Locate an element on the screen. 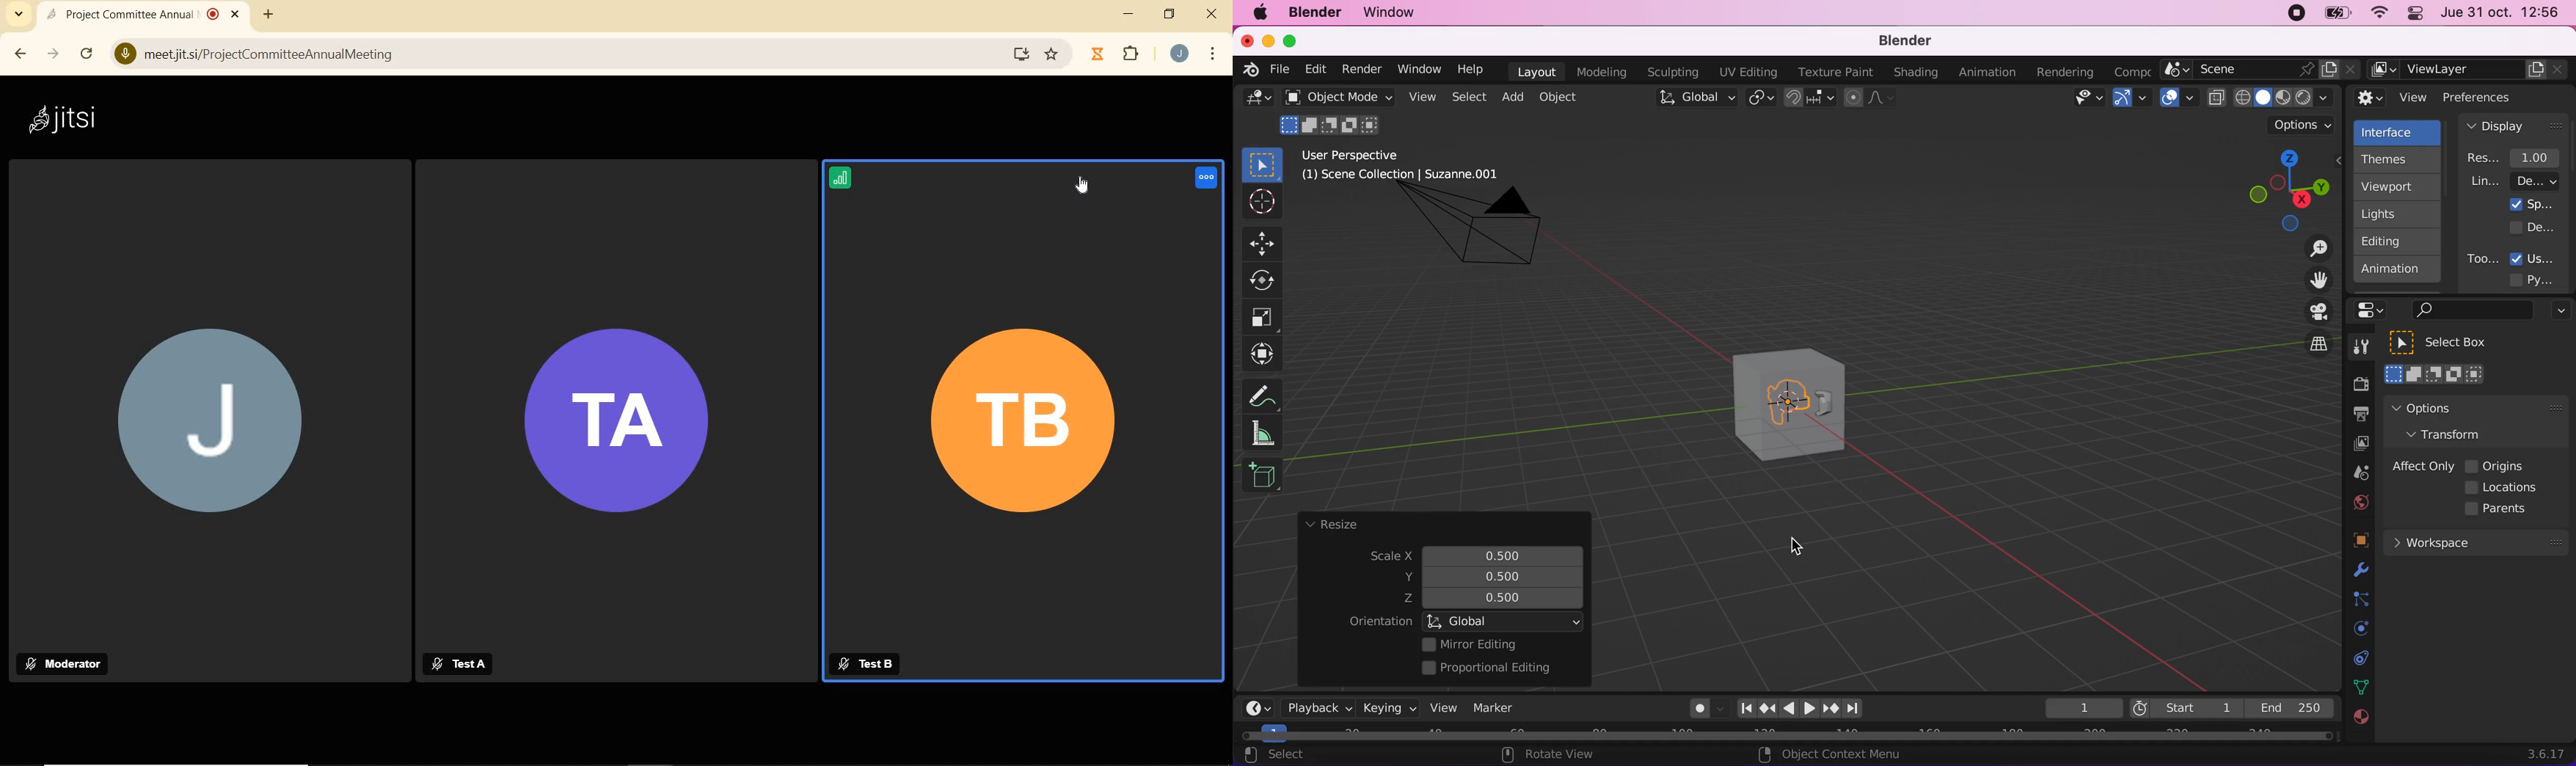  transform is located at coordinates (1265, 354).